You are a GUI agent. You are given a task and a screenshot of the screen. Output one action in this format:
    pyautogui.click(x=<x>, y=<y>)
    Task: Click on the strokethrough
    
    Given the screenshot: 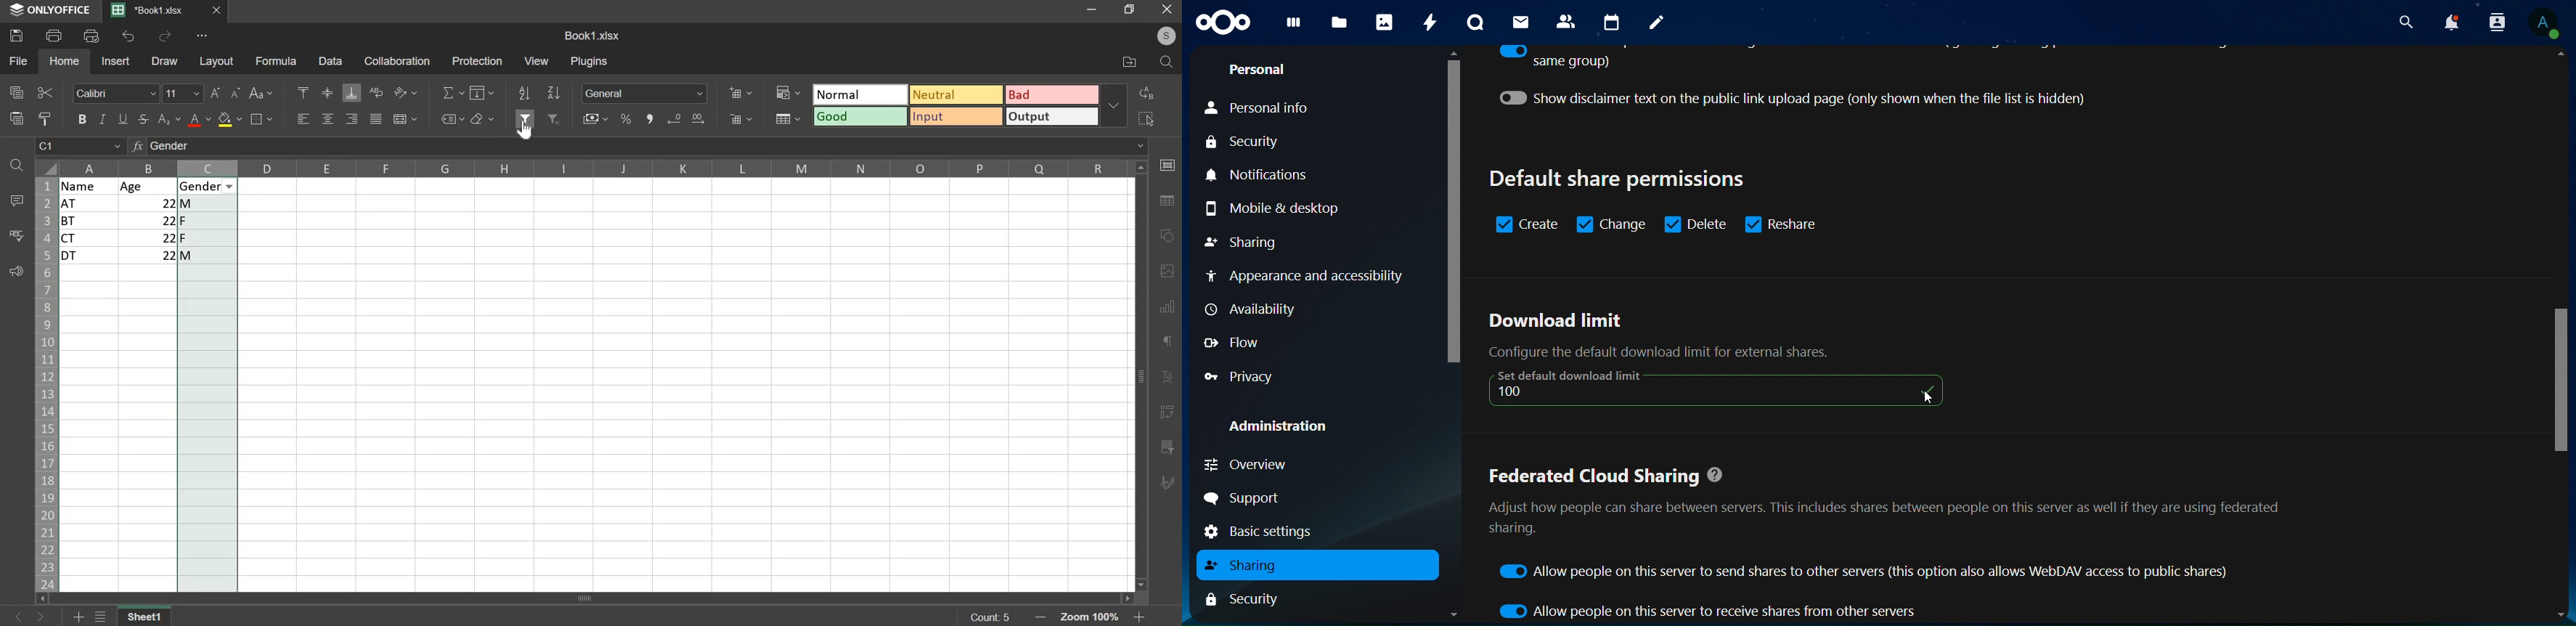 What is the action you would take?
    pyautogui.click(x=144, y=119)
    